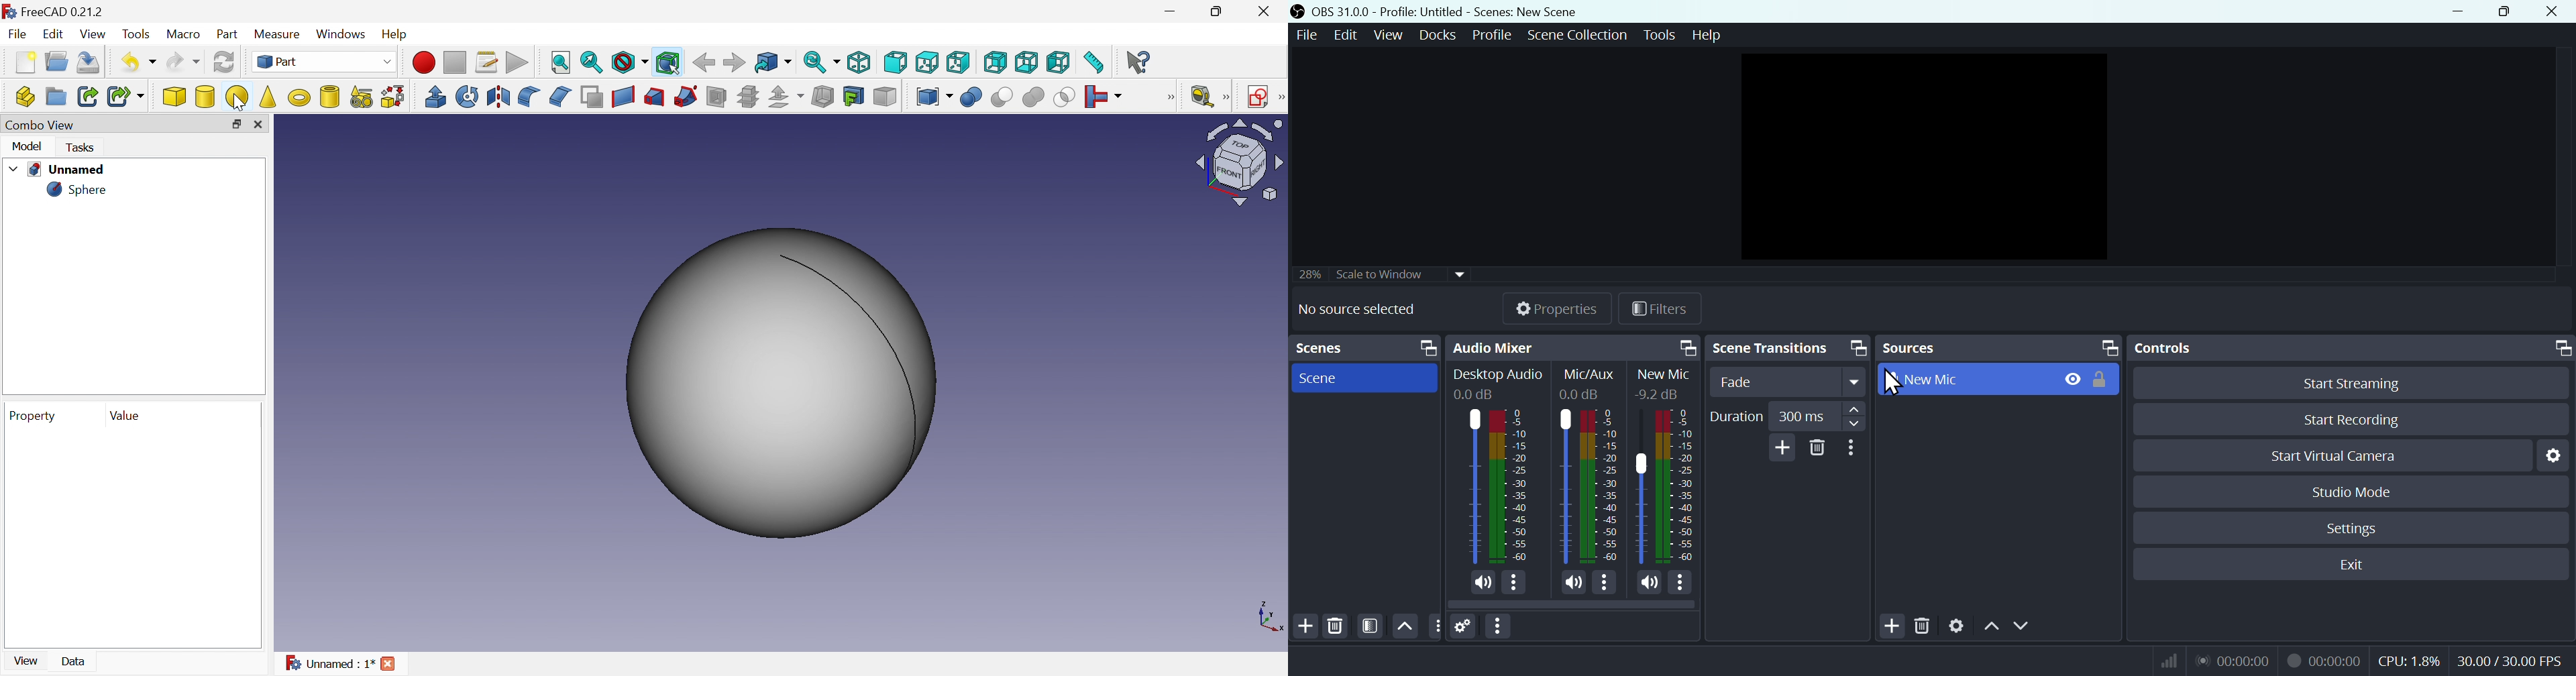 This screenshot has height=700, width=2576. What do you see at coordinates (1884, 627) in the screenshot?
I see `Add` at bounding box center [1884, 627].